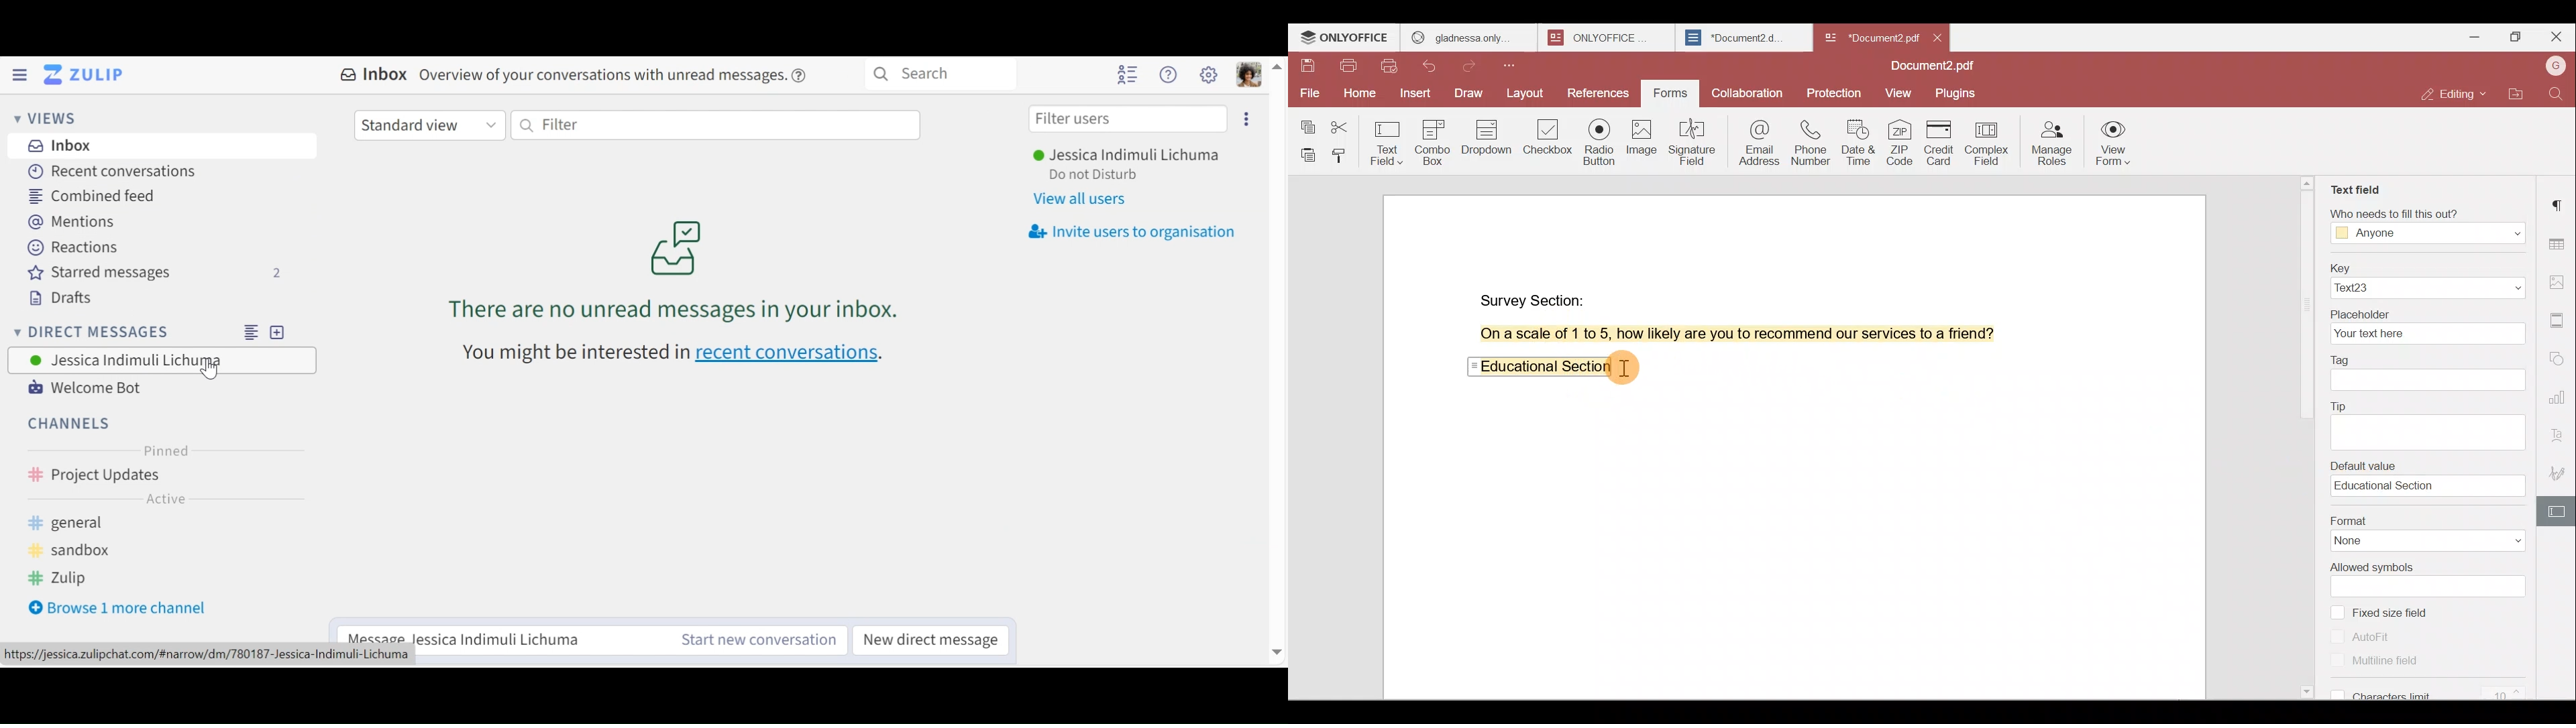  What do you see at coordinates (151, 332) in the screenshot?
I see `Direct Mesages` at bounding box center [151, 332].